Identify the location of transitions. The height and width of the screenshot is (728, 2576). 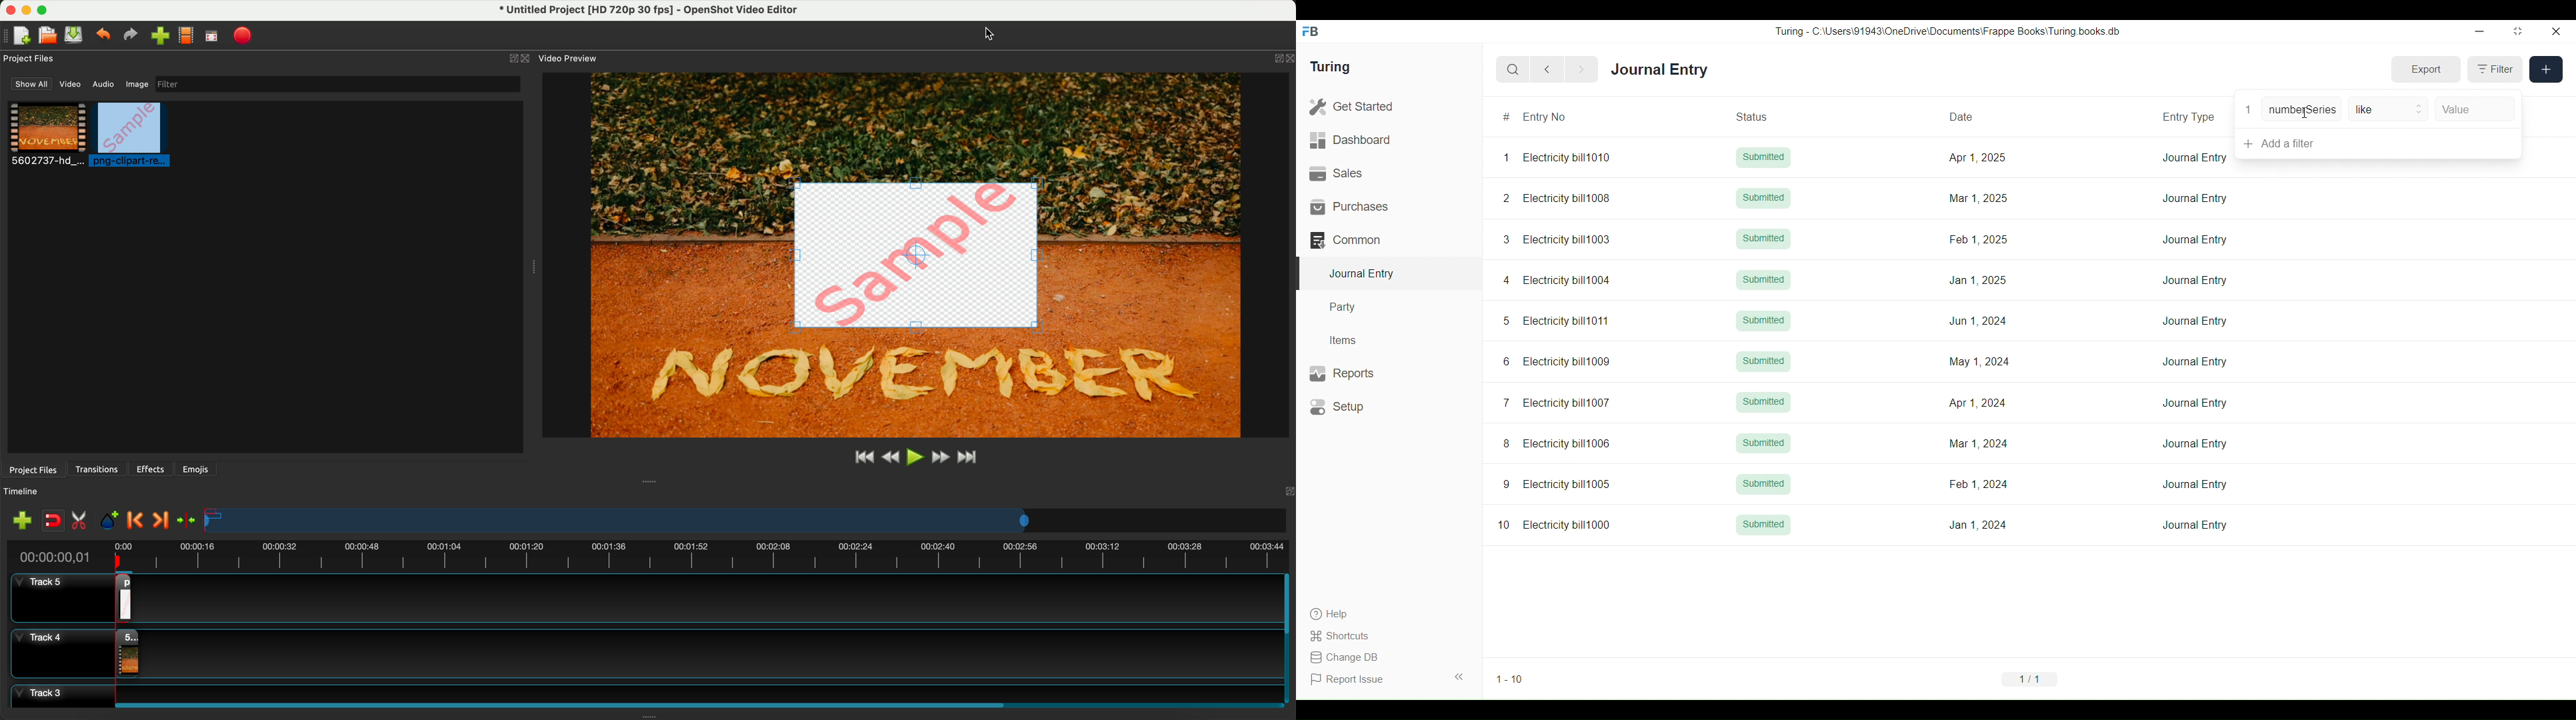
(98, 470).